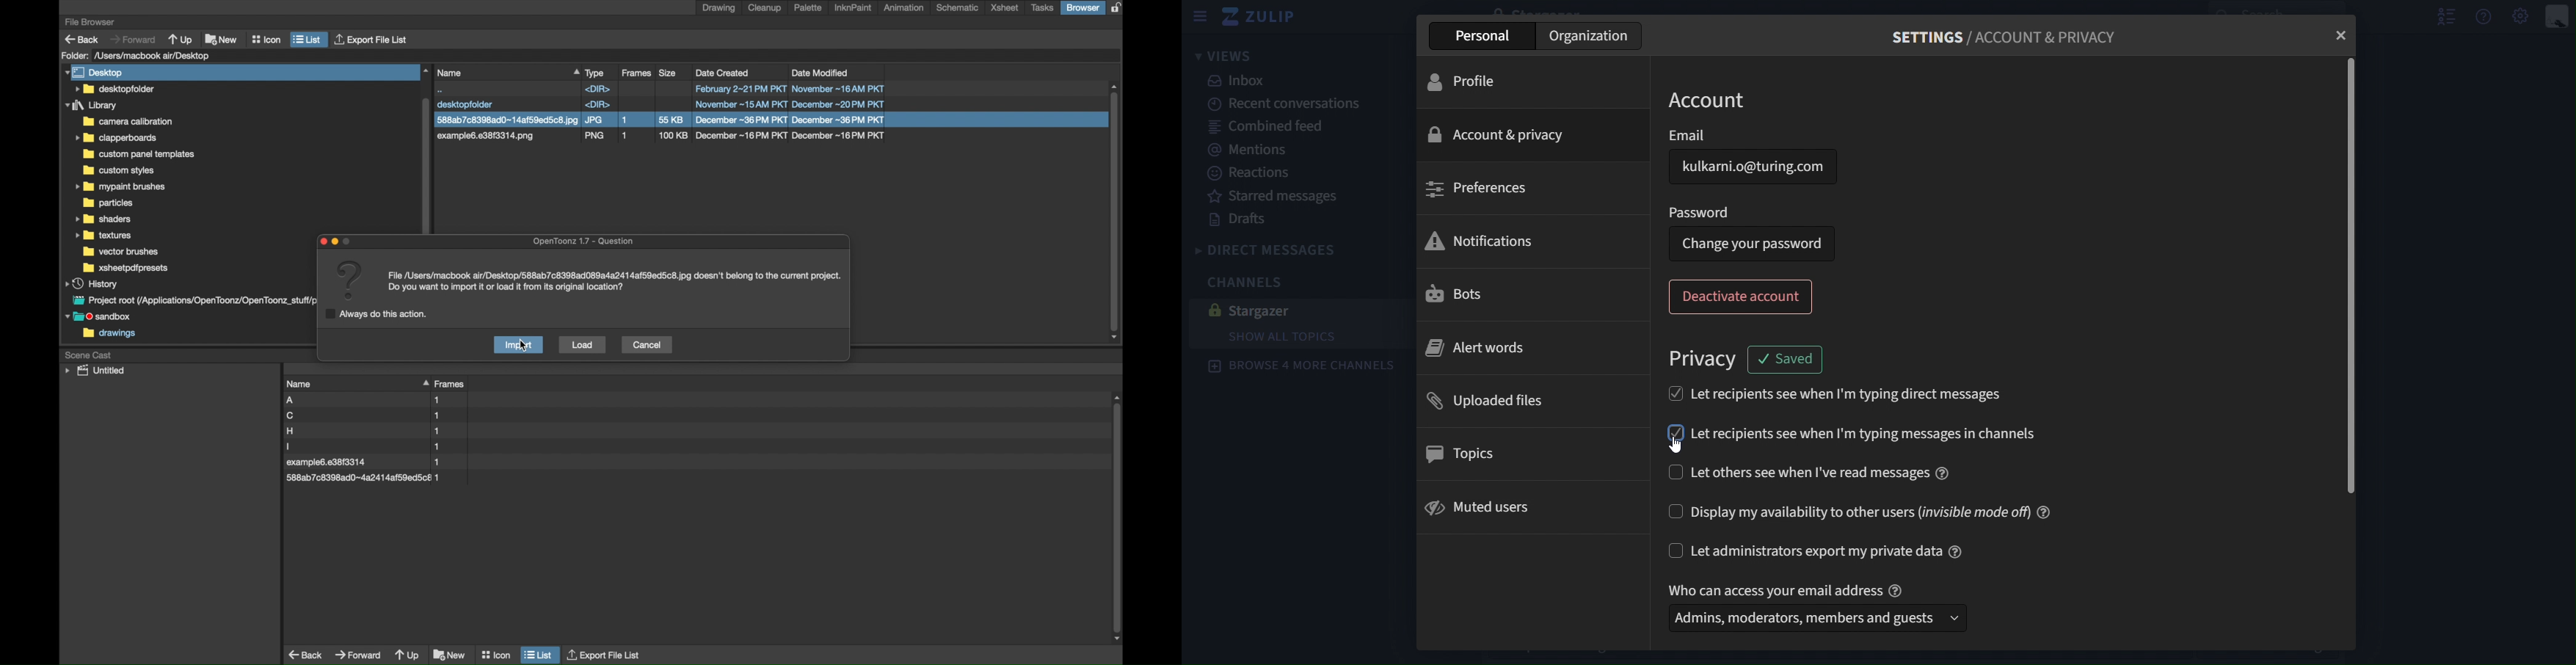 This screenshot has width=2576, height=672. What do you see at coordinates (1474, 189) in the screenshot?
I see `preferences` at bounding box center [1474, 189].